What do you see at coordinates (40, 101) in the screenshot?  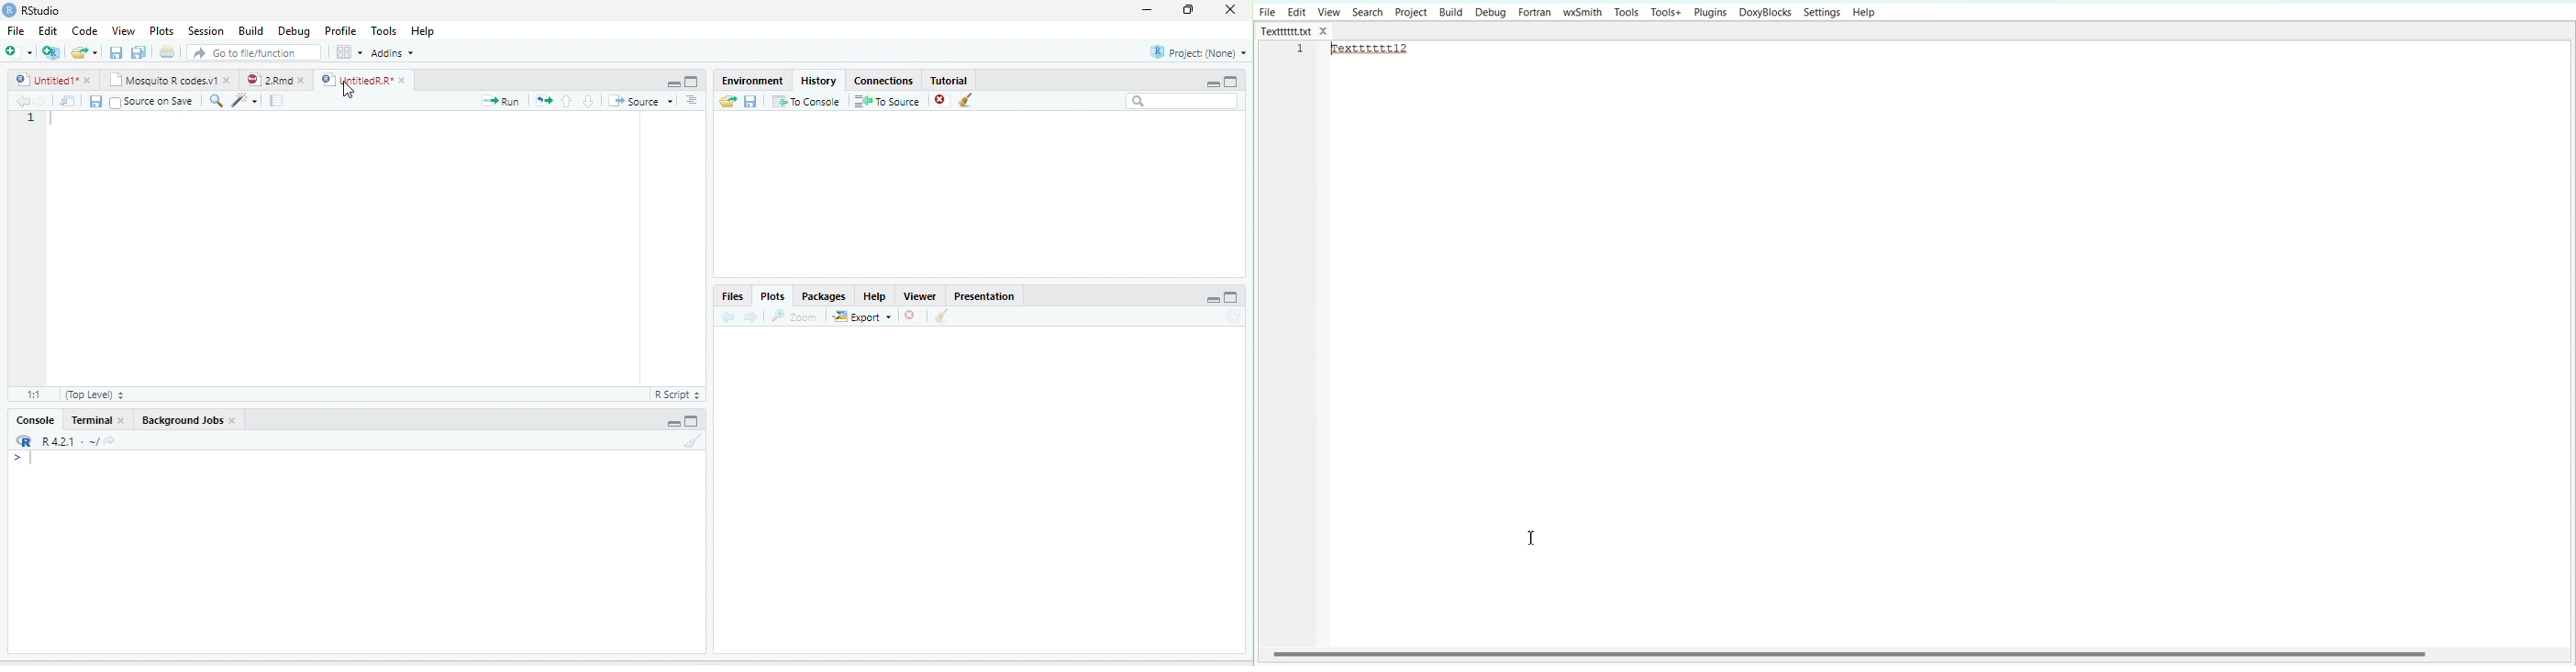 I see `Go forward to next source location` at bounding box center [40, 101].